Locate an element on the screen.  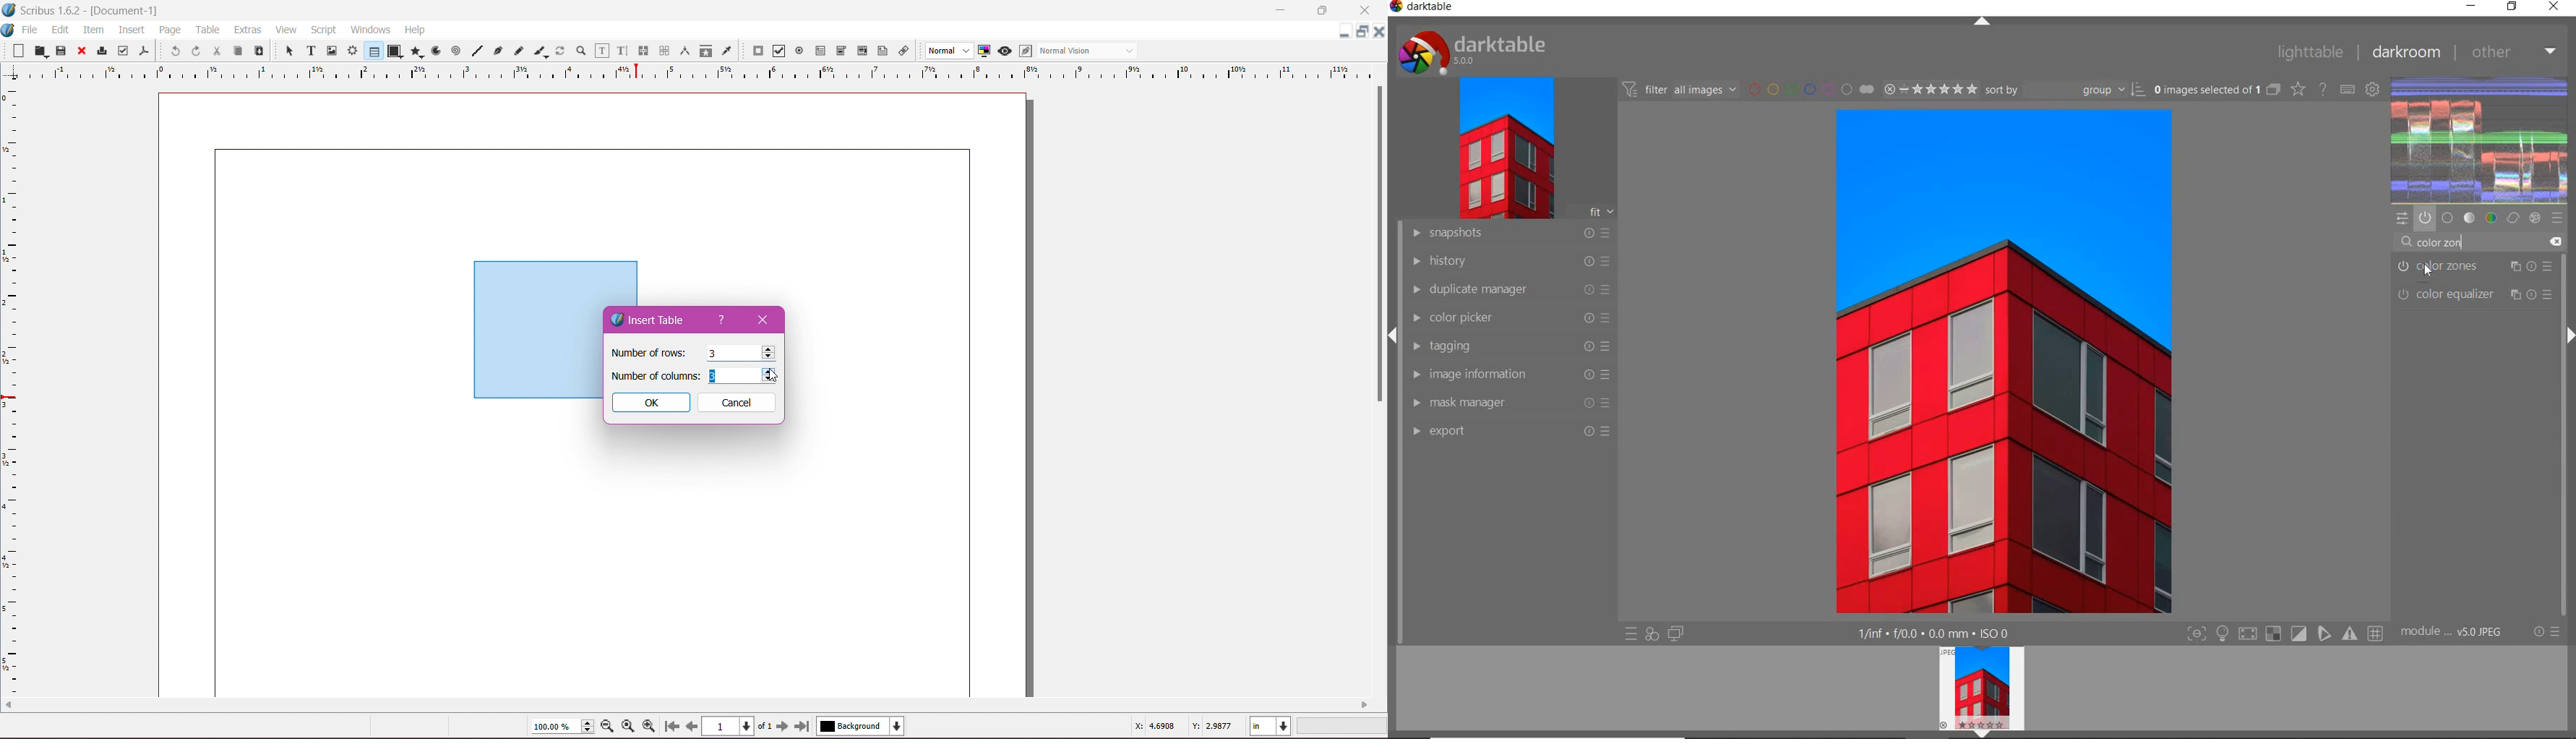
Cancel is located at coordinates (737, 403).